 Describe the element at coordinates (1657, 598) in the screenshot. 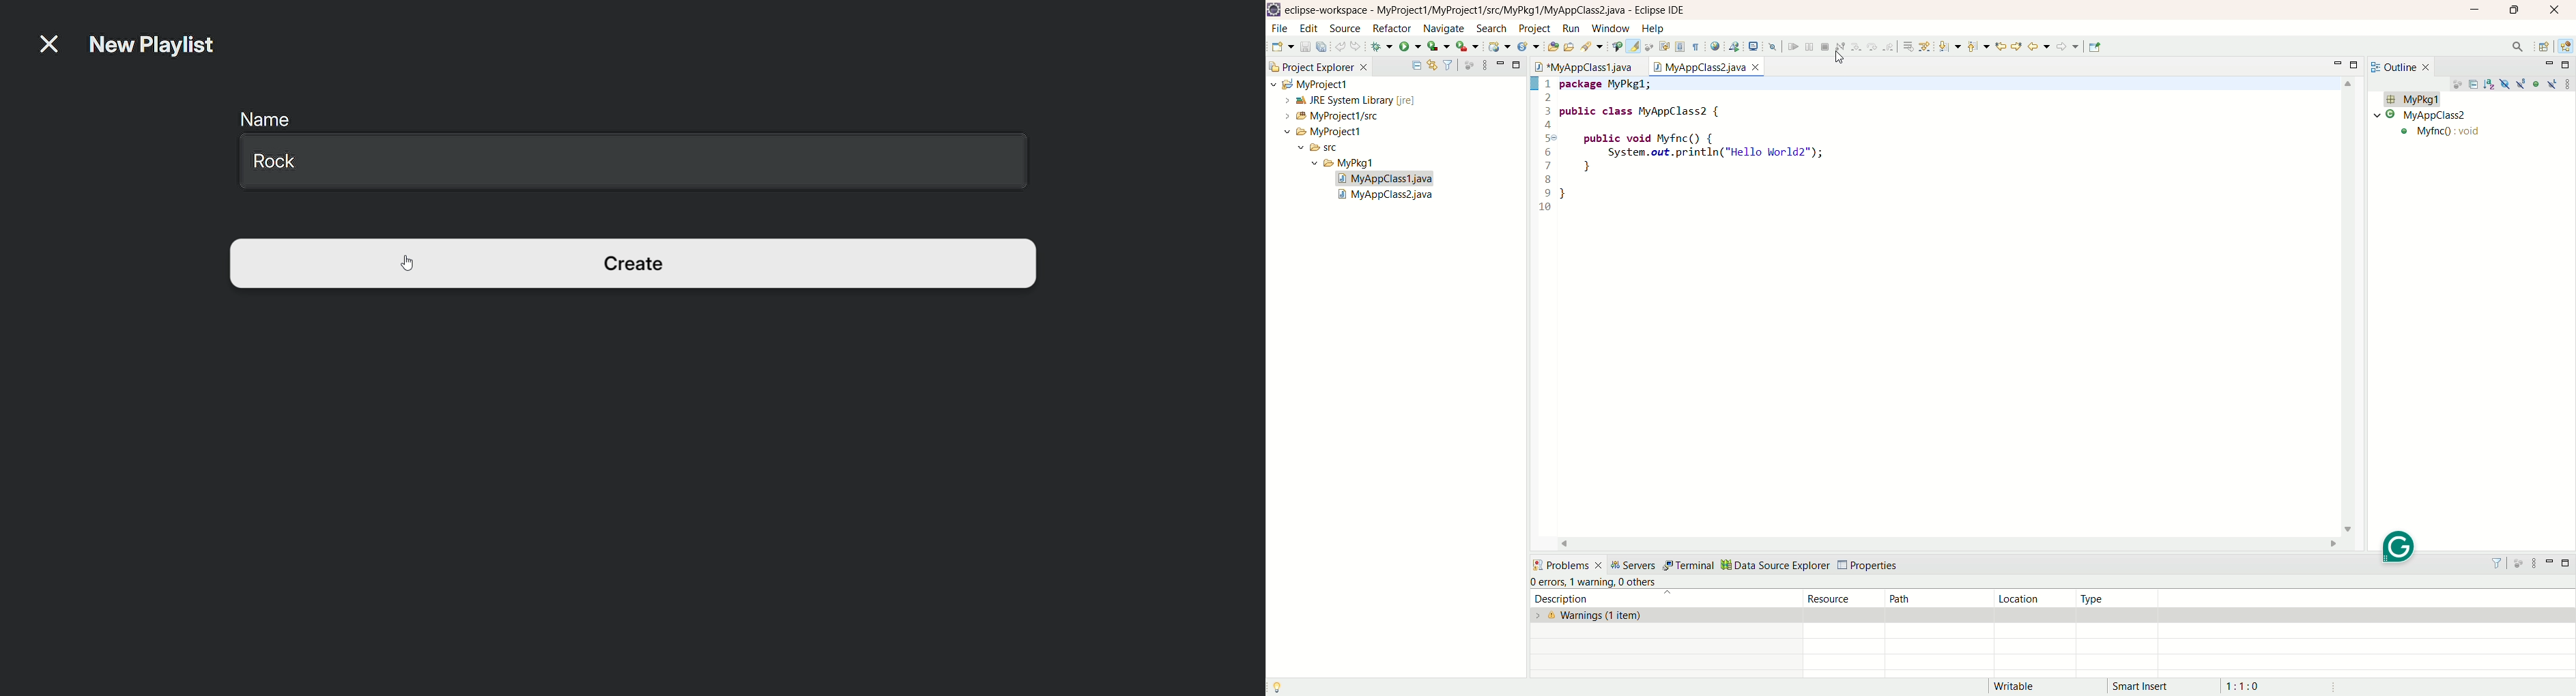

I see `description` at that location.